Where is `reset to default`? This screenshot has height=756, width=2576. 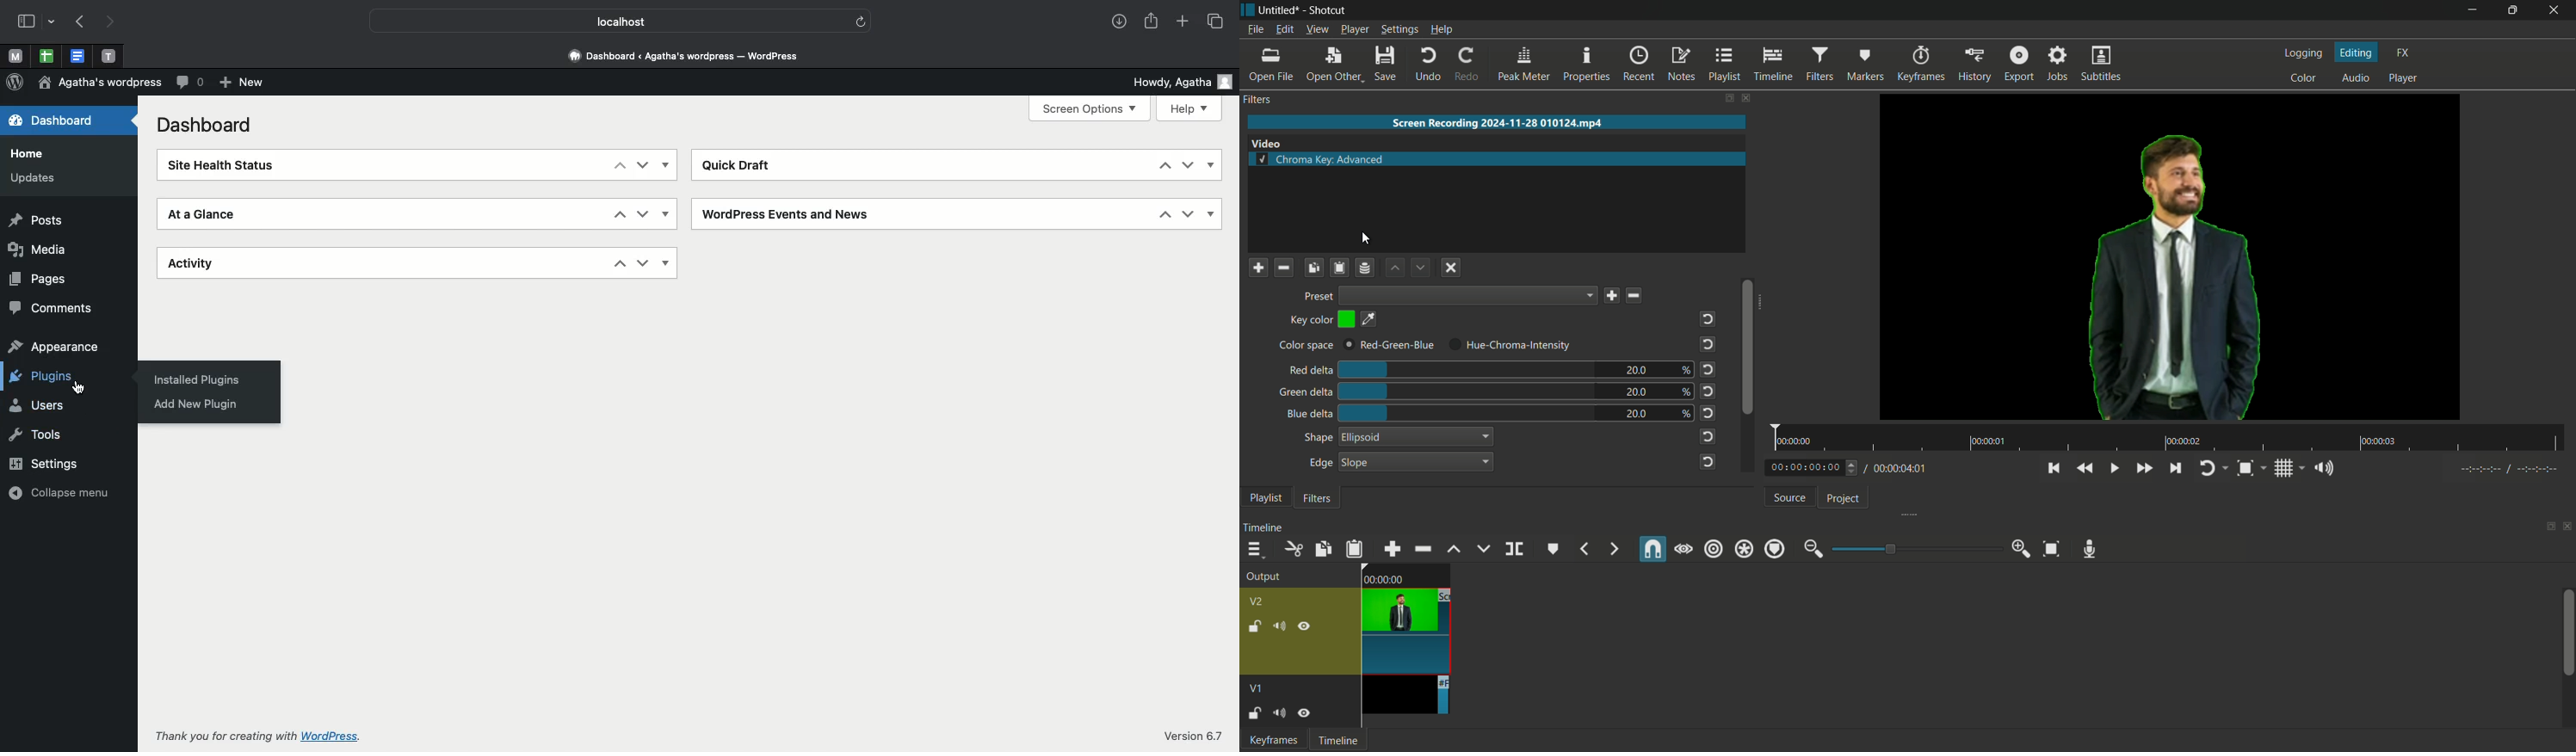
reset to default is located at coordinates (1710, 344).